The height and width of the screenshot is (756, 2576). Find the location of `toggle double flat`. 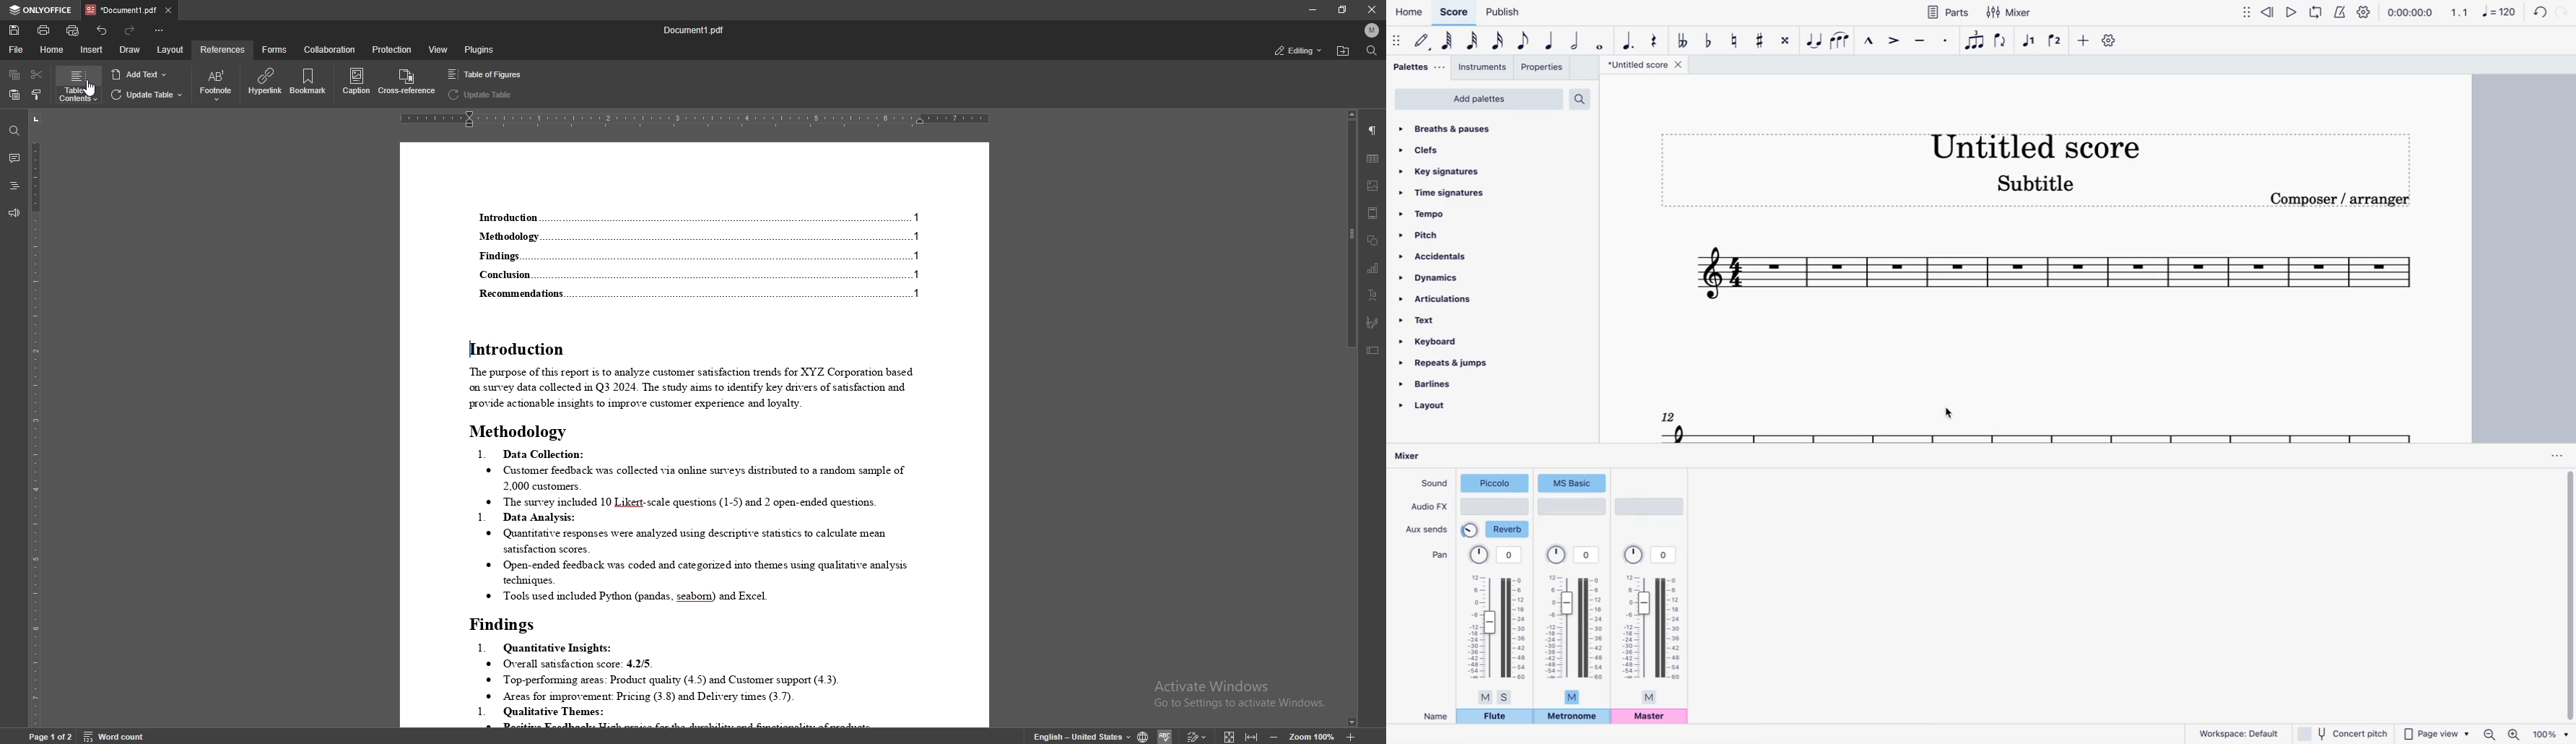

toggle double flat is located at coordinates (1682, 40).